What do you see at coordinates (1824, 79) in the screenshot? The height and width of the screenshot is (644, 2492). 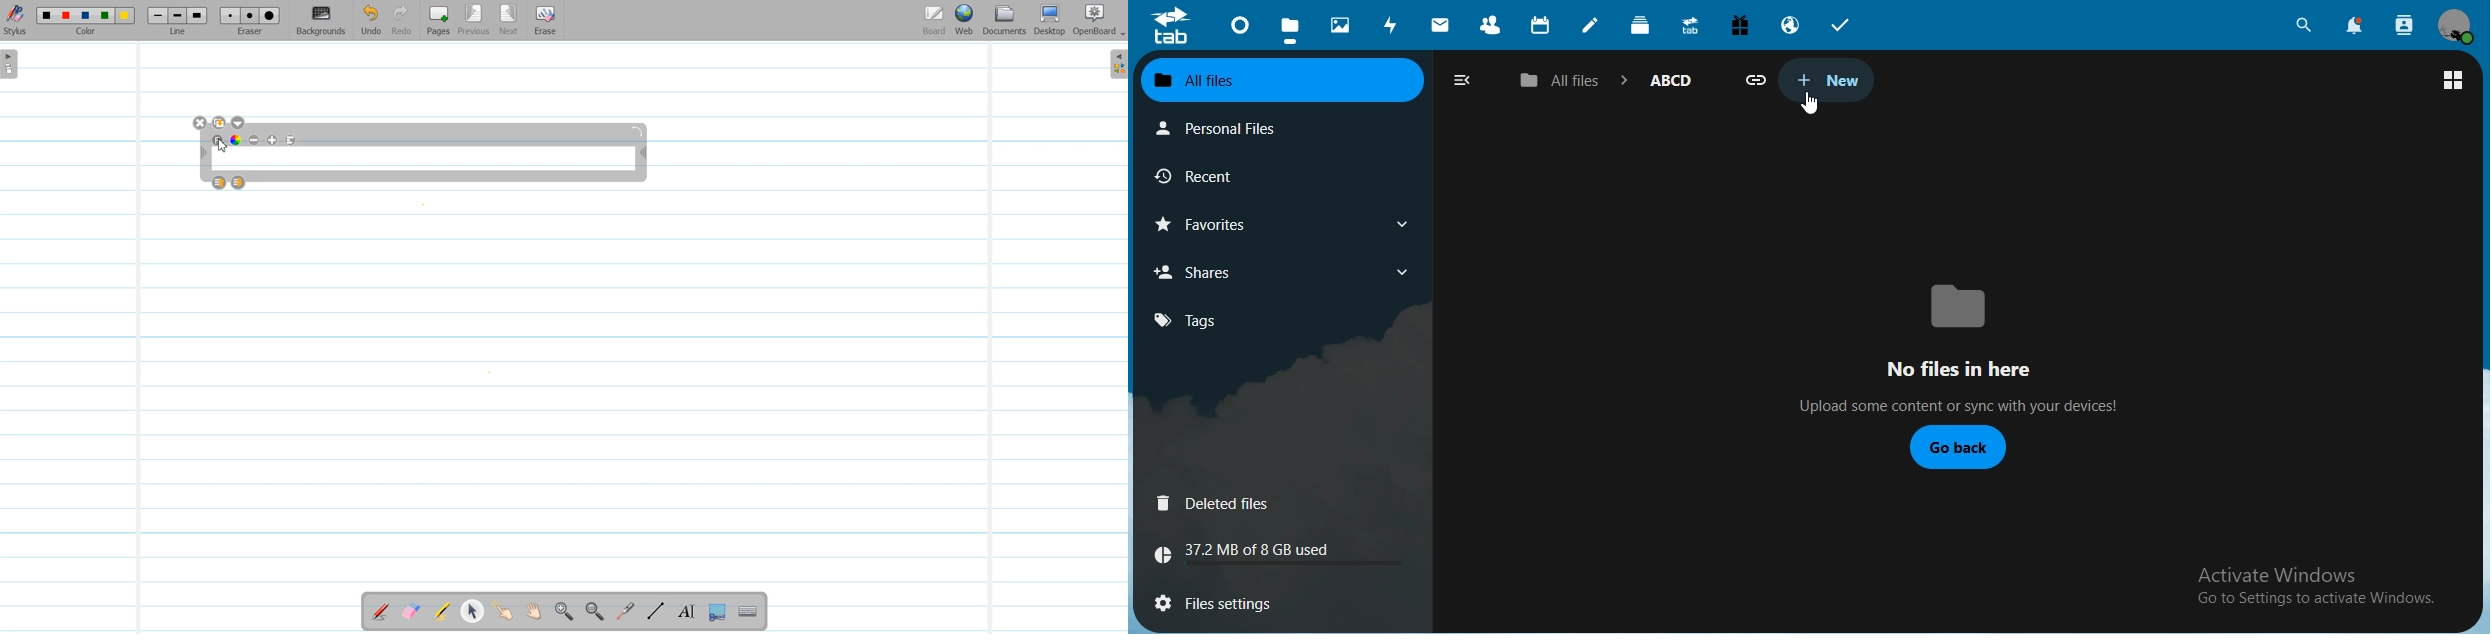 I see `new` at bounding box center [1824, 79].